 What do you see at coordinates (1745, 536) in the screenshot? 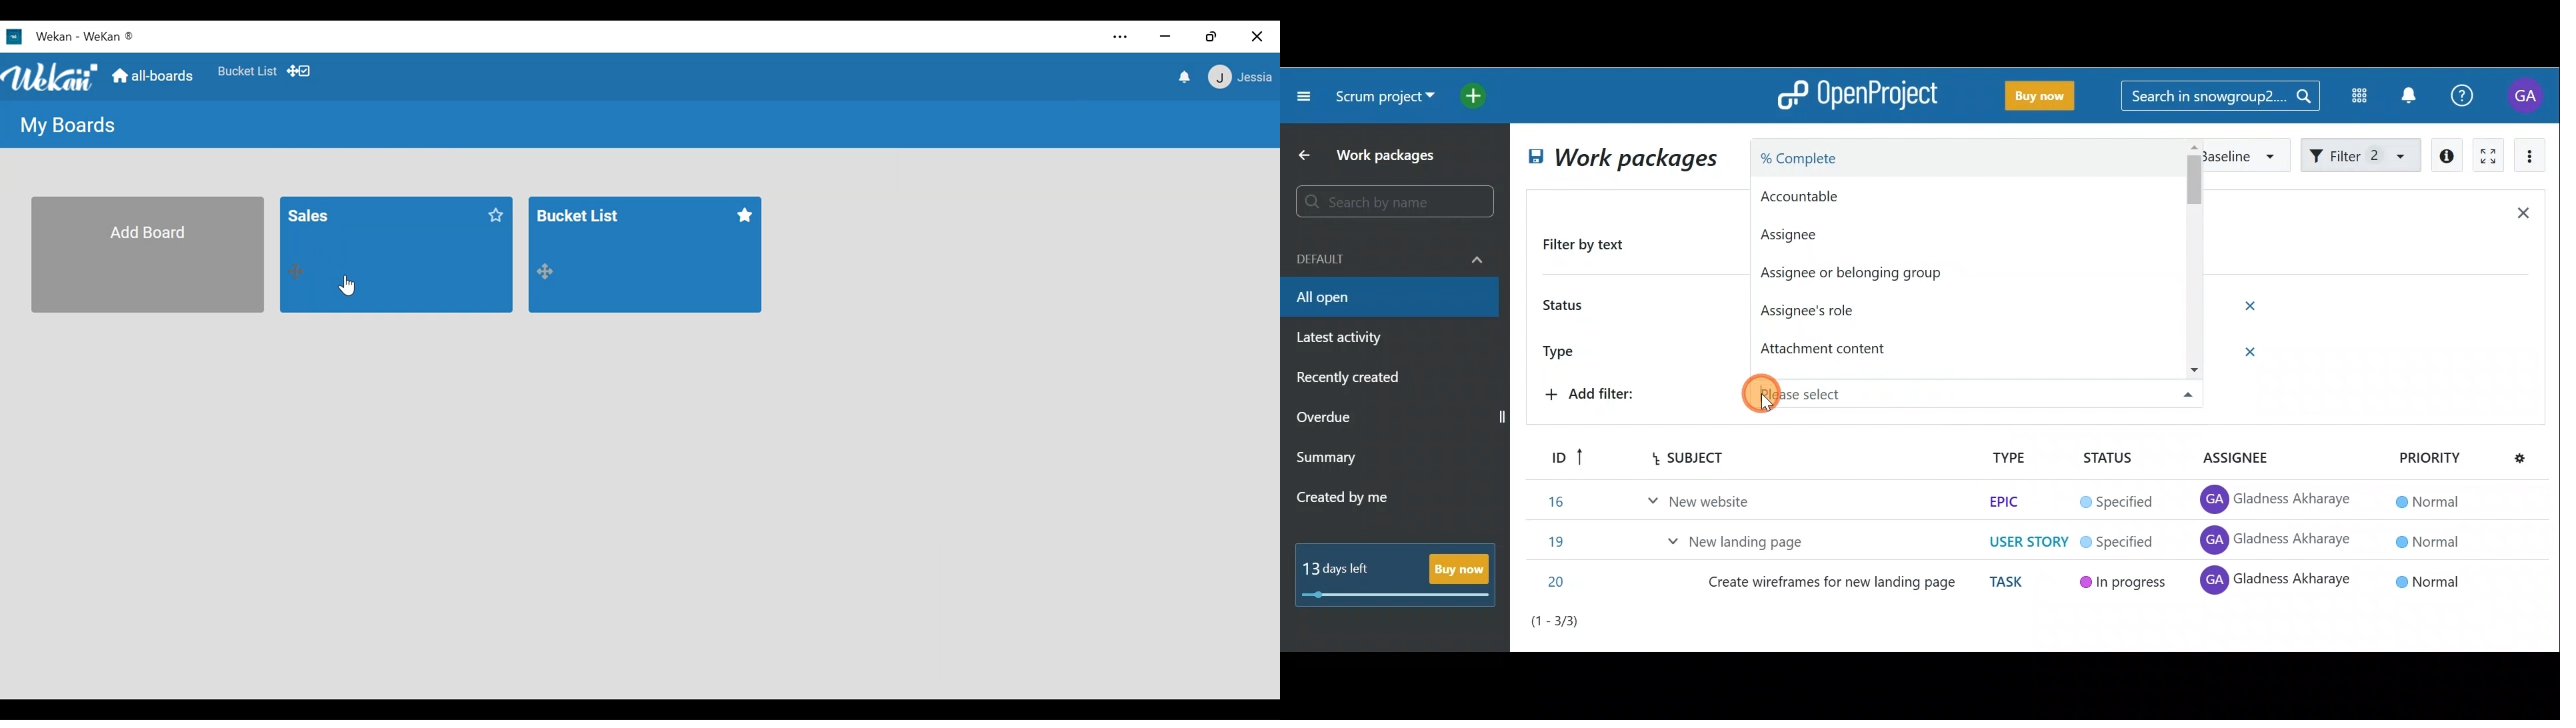
I see `Item 15` at bounding box center [1745, 536].